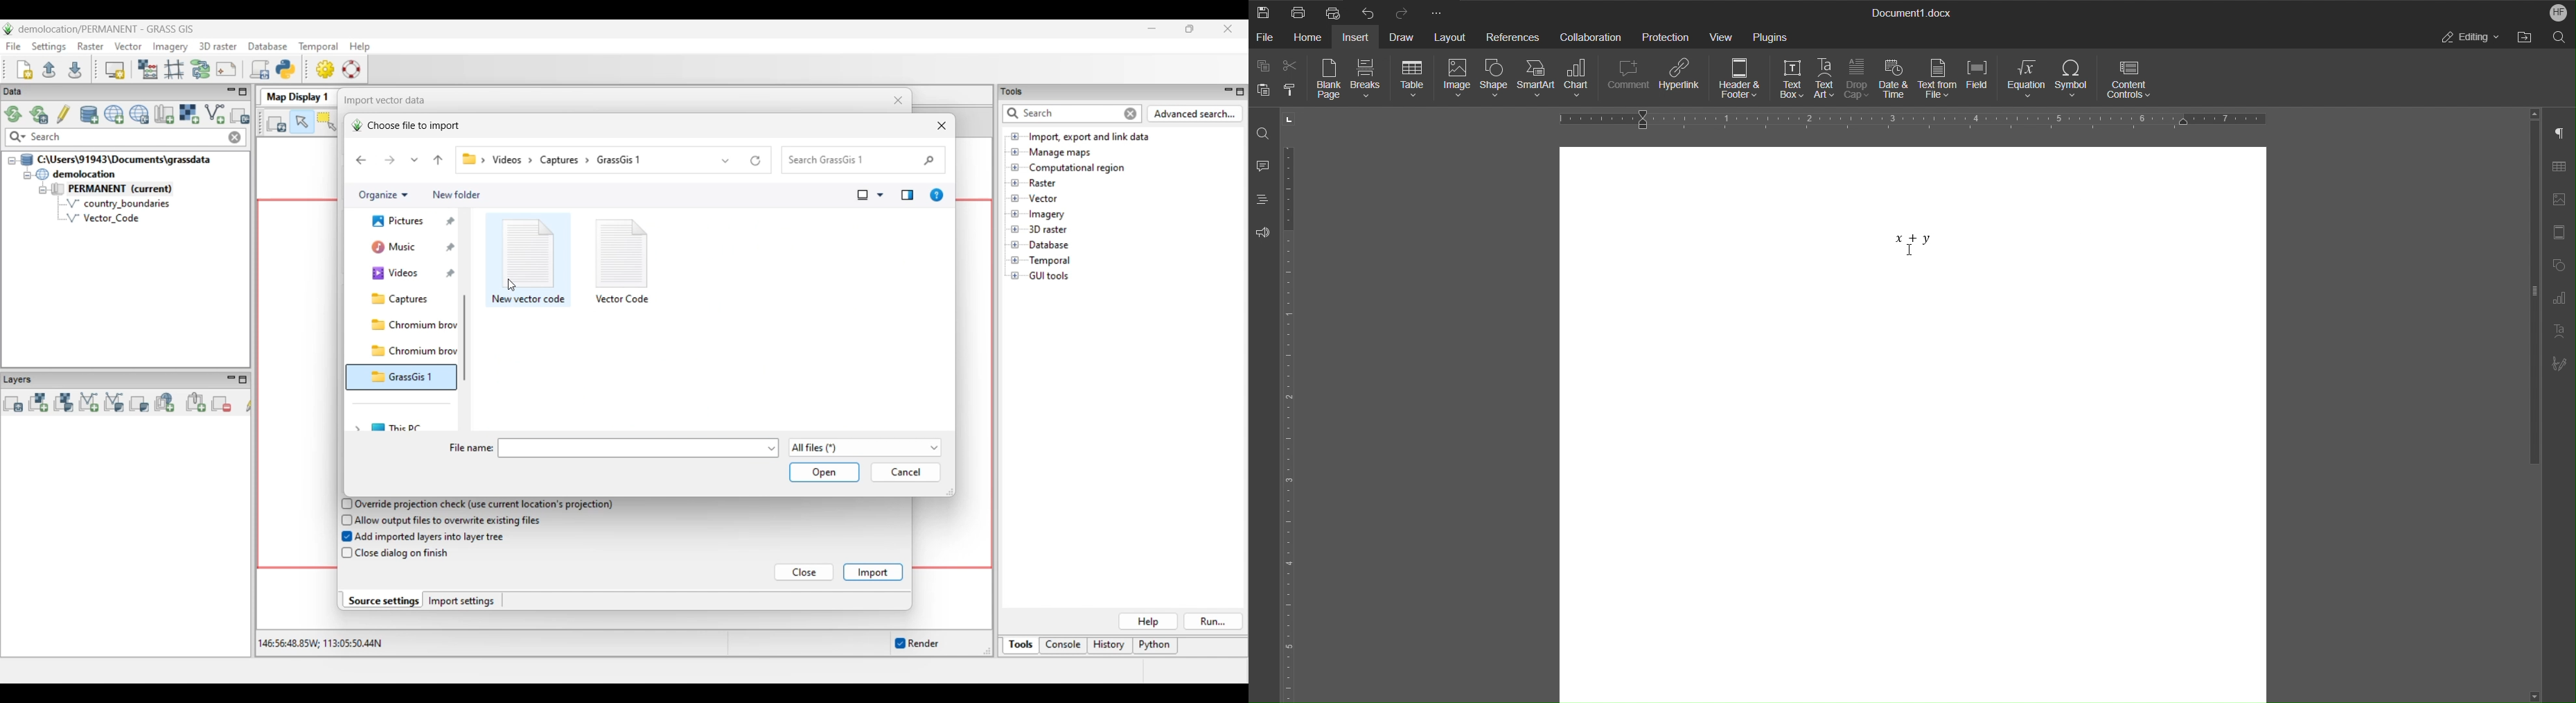  Describe the element at coordinates (1724, 35) in the screenshot. I see `View` at that location.